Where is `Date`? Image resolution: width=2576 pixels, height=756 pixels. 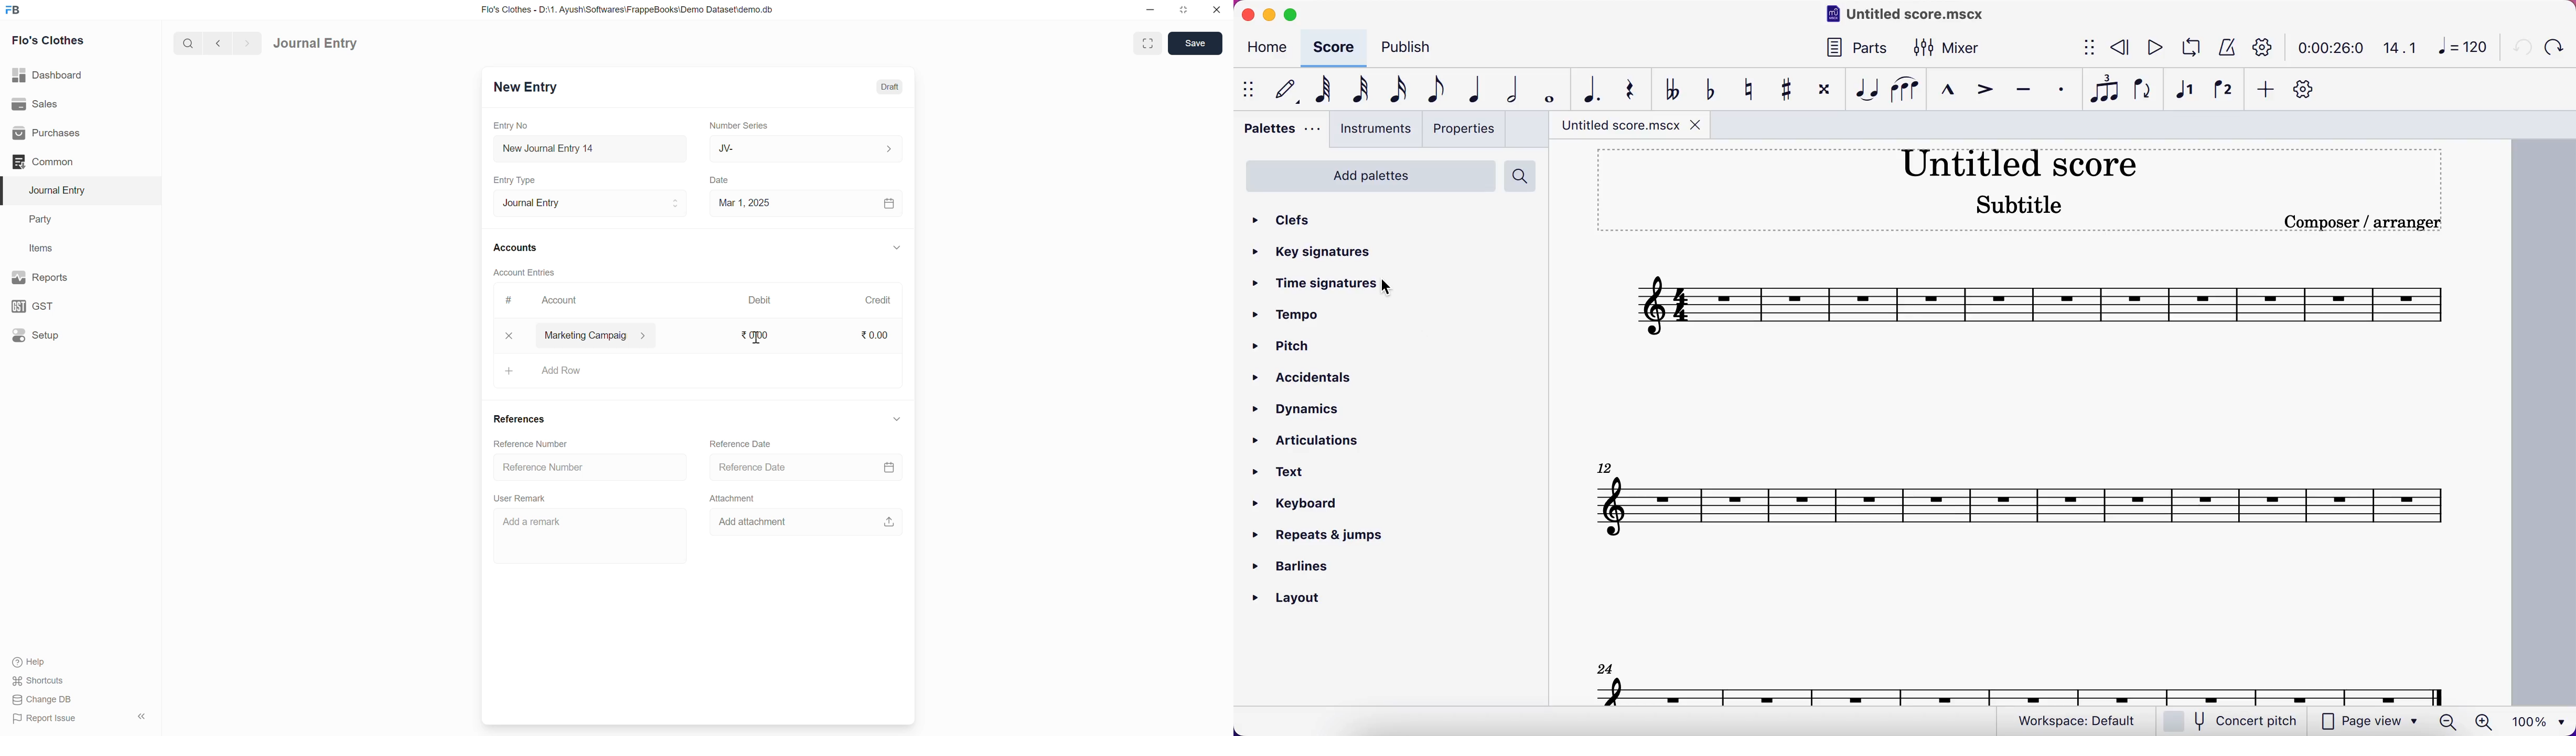
Date is located at coordinates (722, 180).